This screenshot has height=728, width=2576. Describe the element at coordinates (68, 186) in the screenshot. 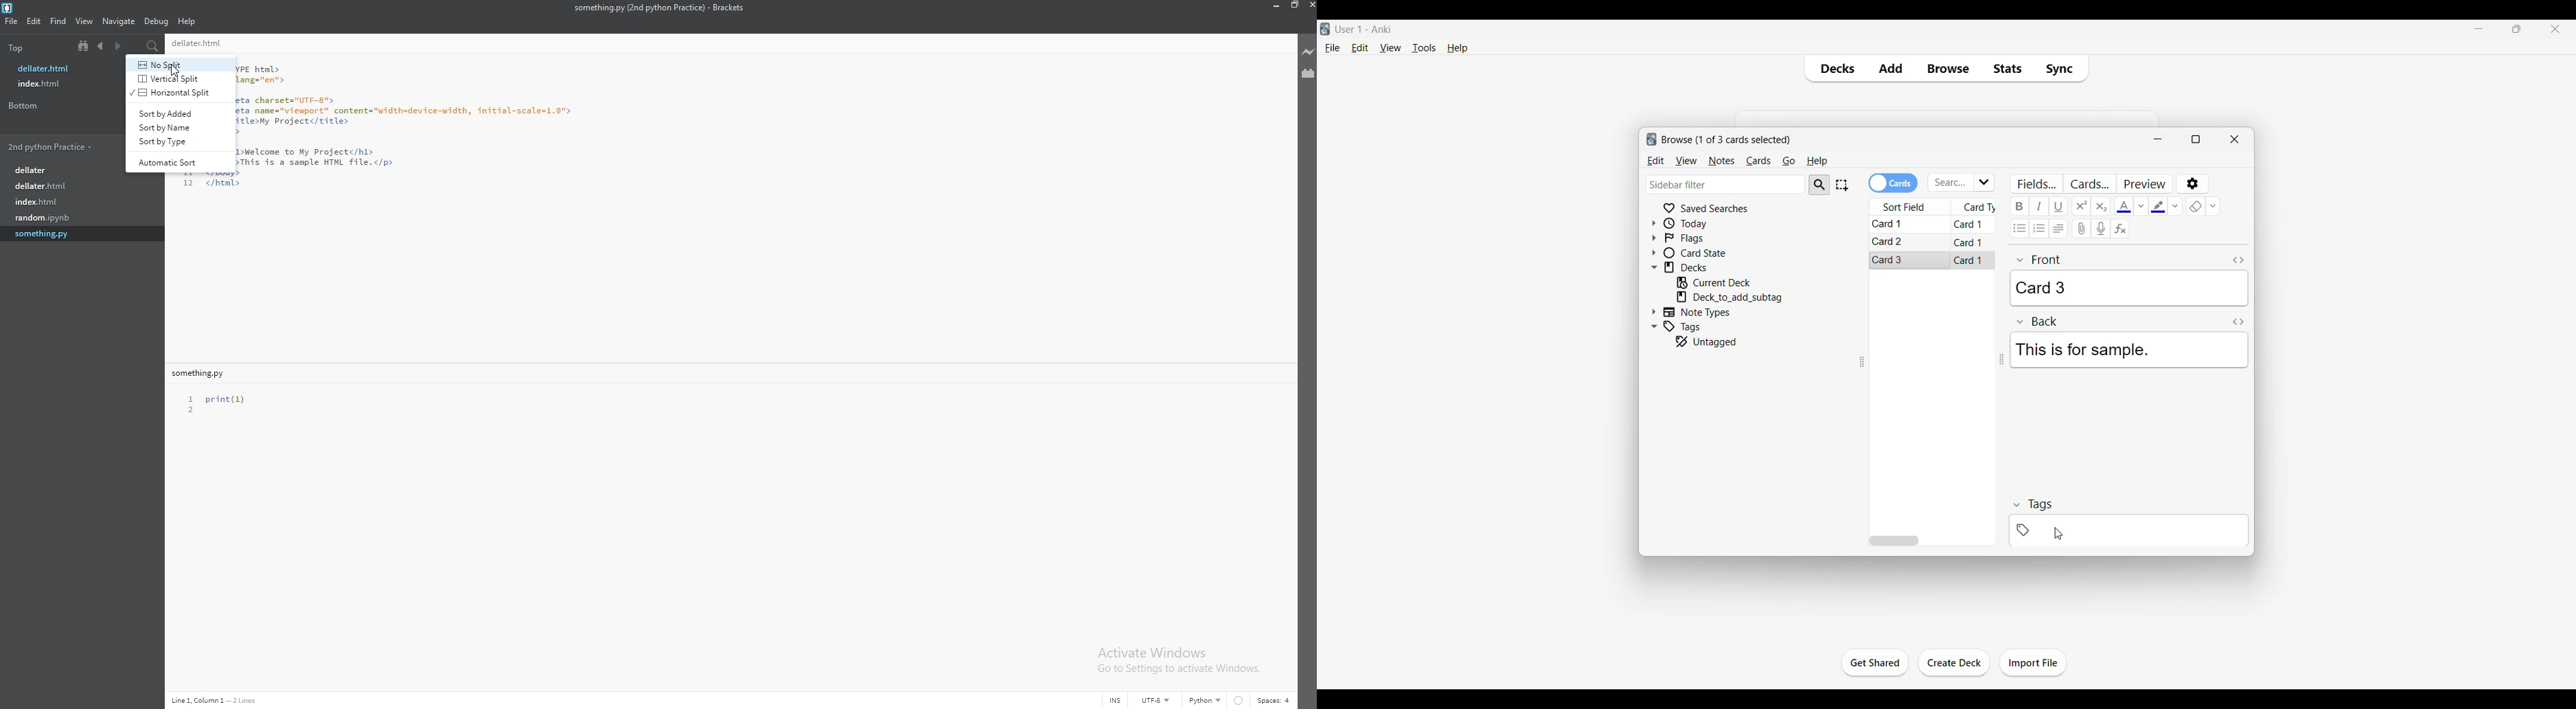

I see `file` at that location.